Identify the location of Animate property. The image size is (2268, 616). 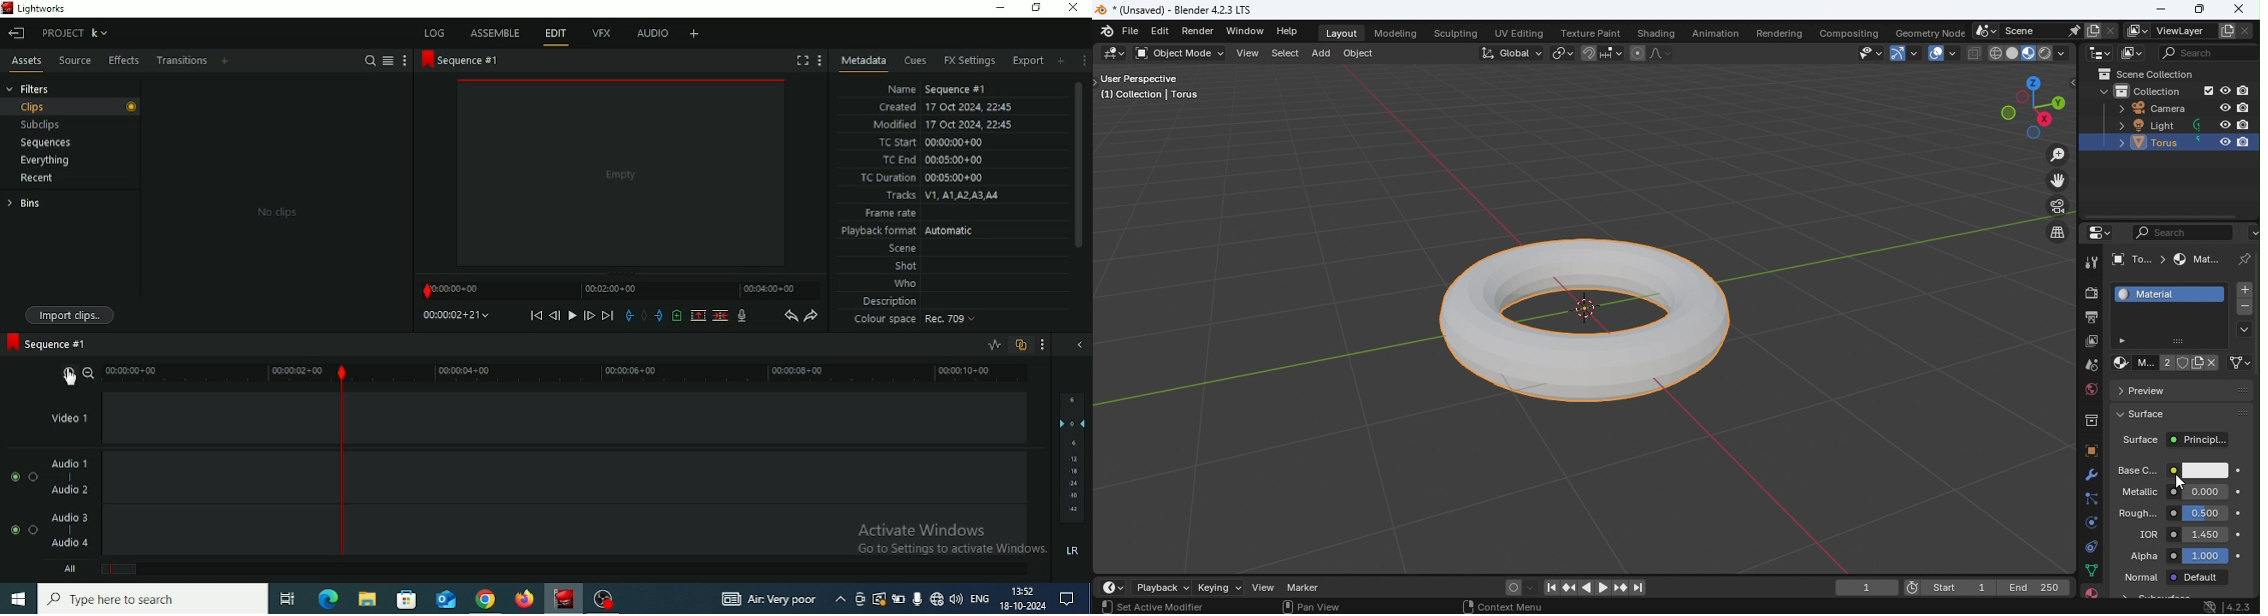
(2237, 514).